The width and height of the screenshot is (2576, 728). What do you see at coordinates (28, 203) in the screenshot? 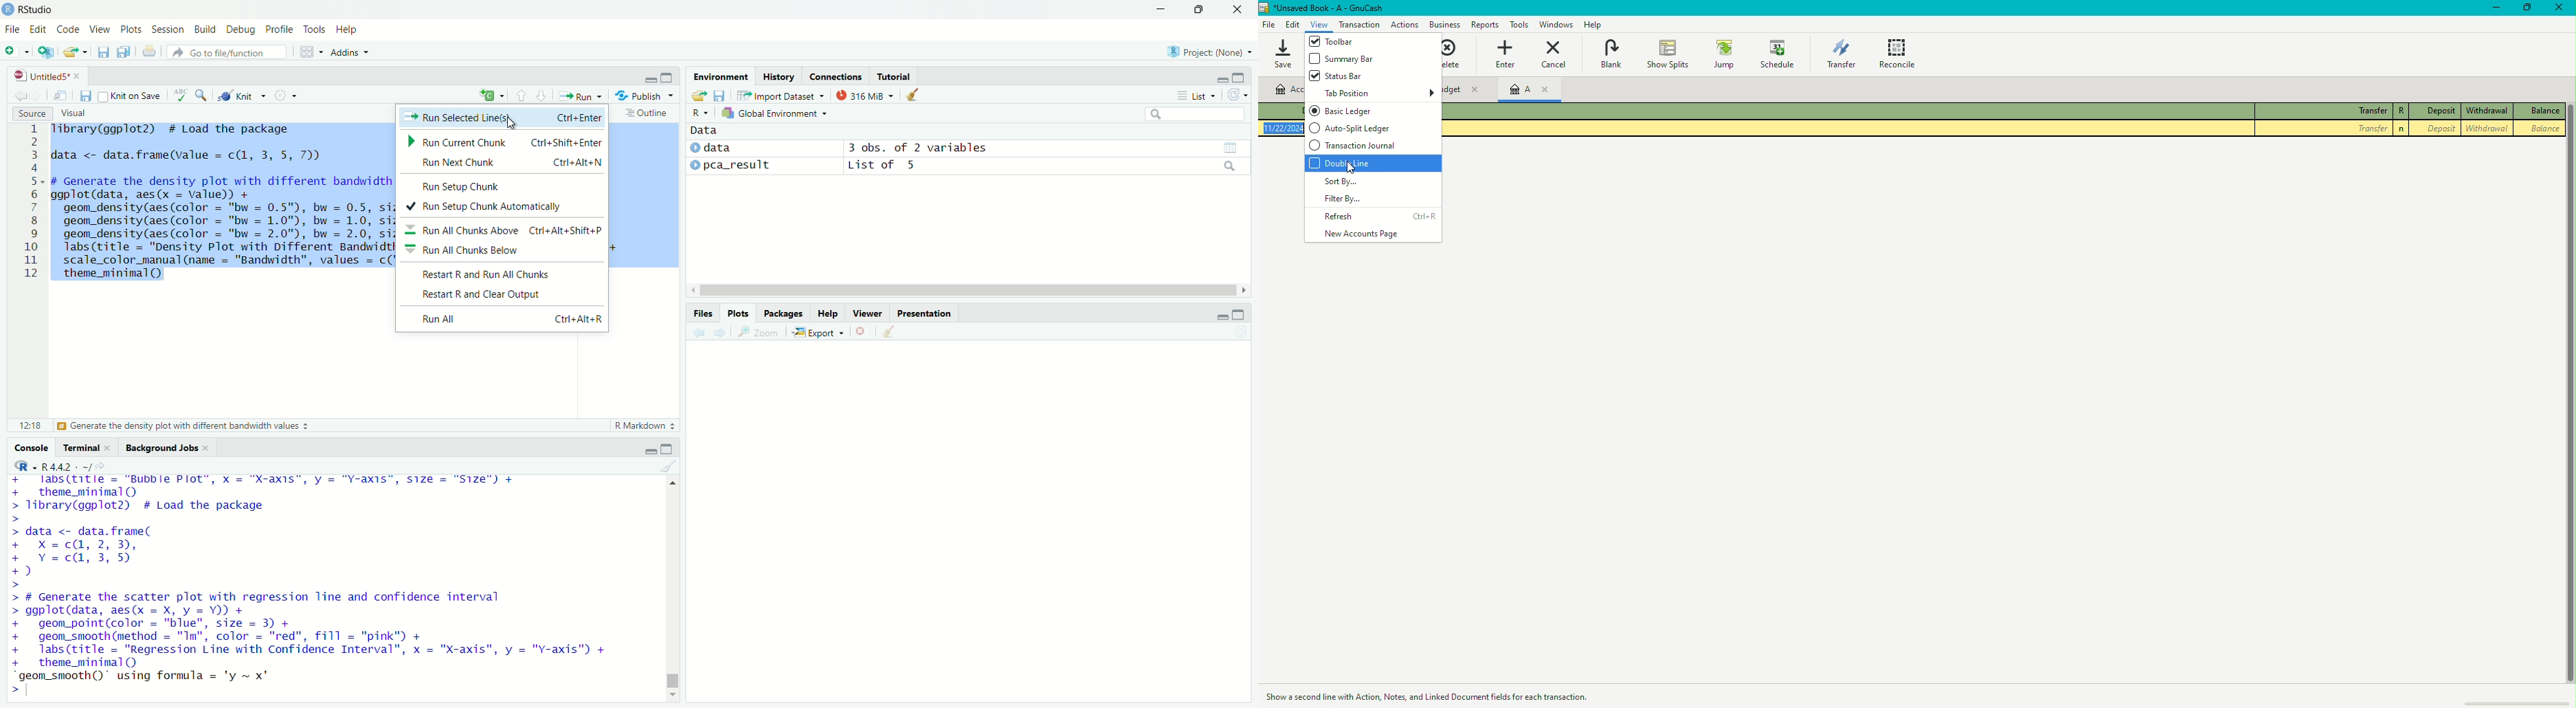
I see `Line numbers` at bounding box center [28, 203].